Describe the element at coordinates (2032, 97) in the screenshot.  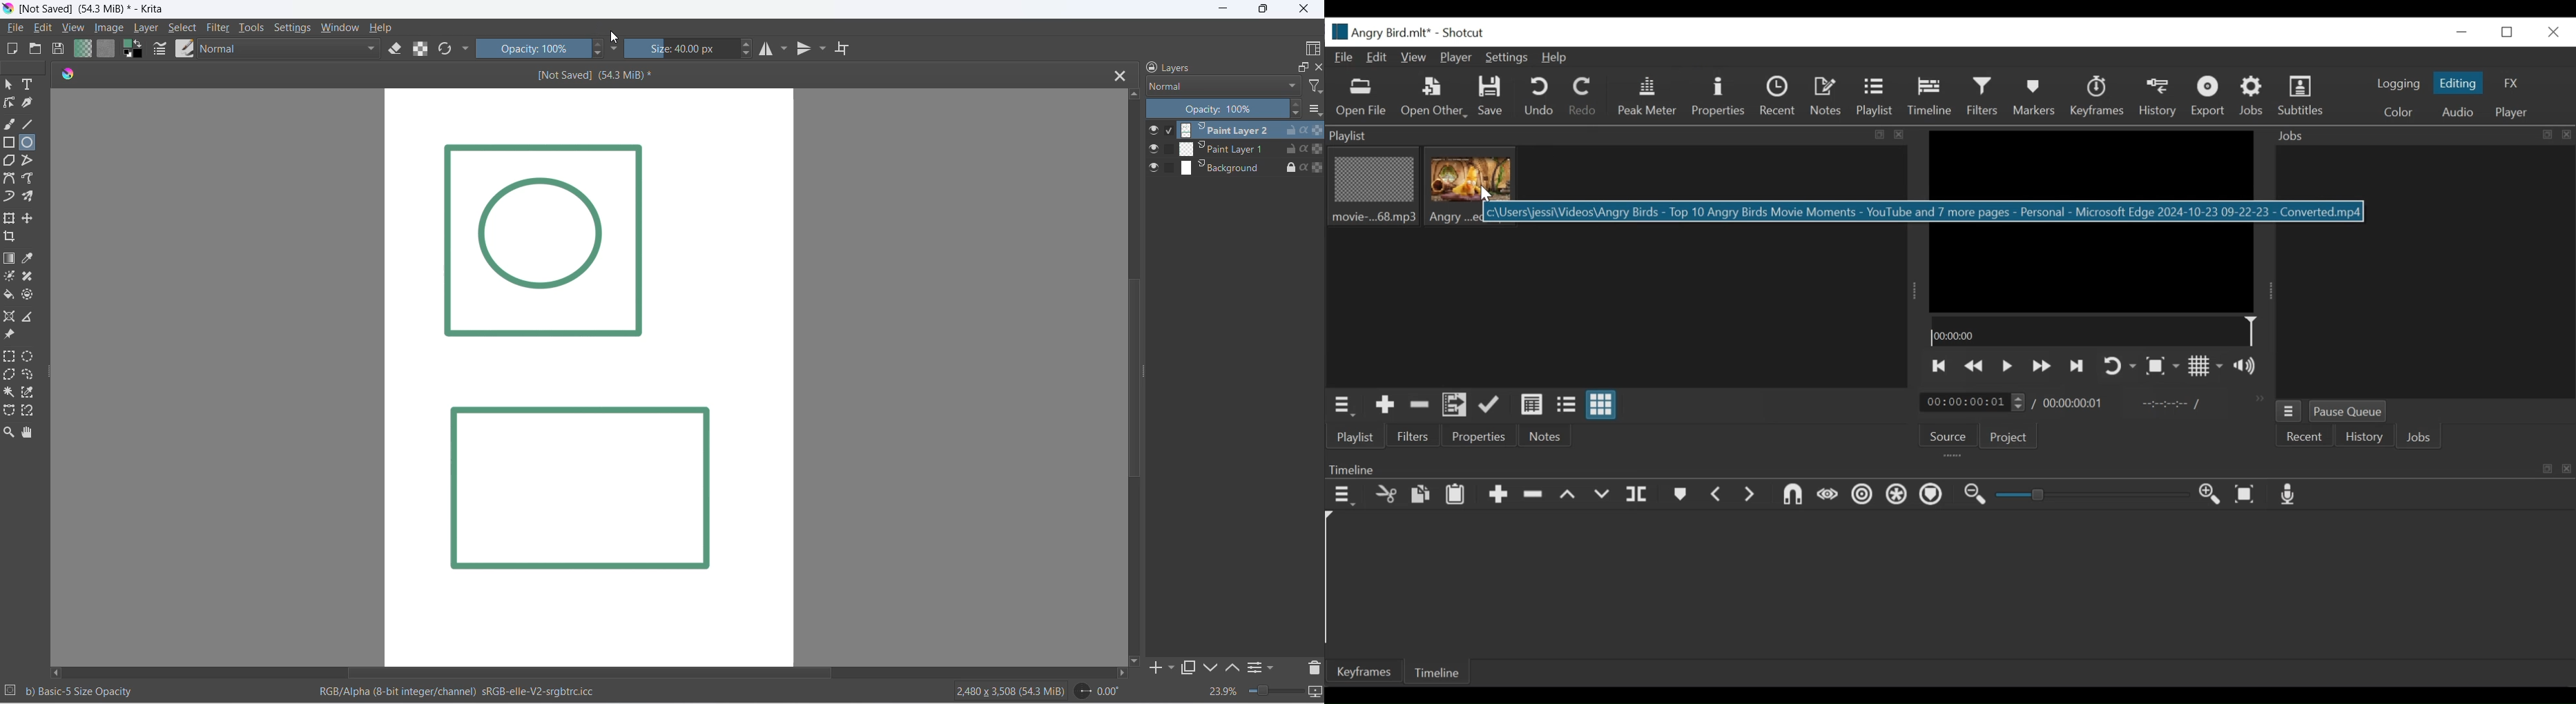
I see `Markers` at that location.